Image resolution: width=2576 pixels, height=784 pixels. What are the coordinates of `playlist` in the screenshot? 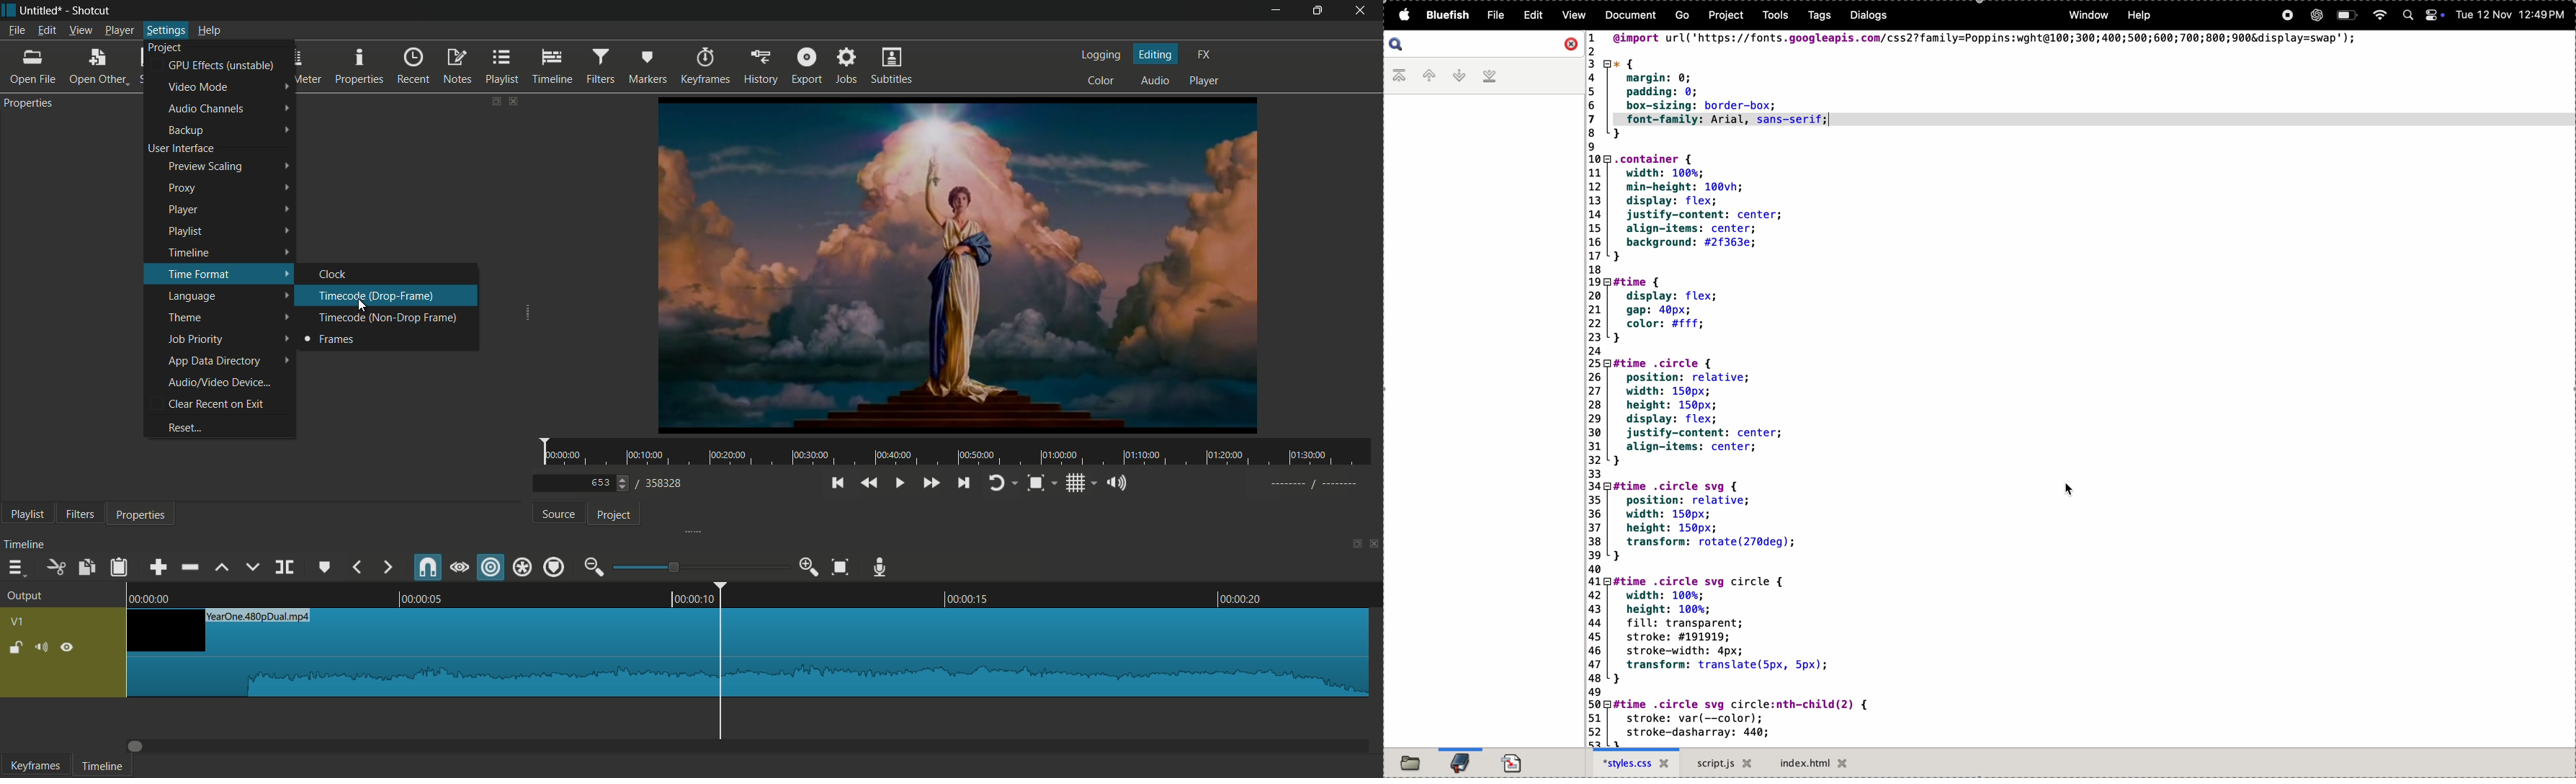 It's located at (184, 231).